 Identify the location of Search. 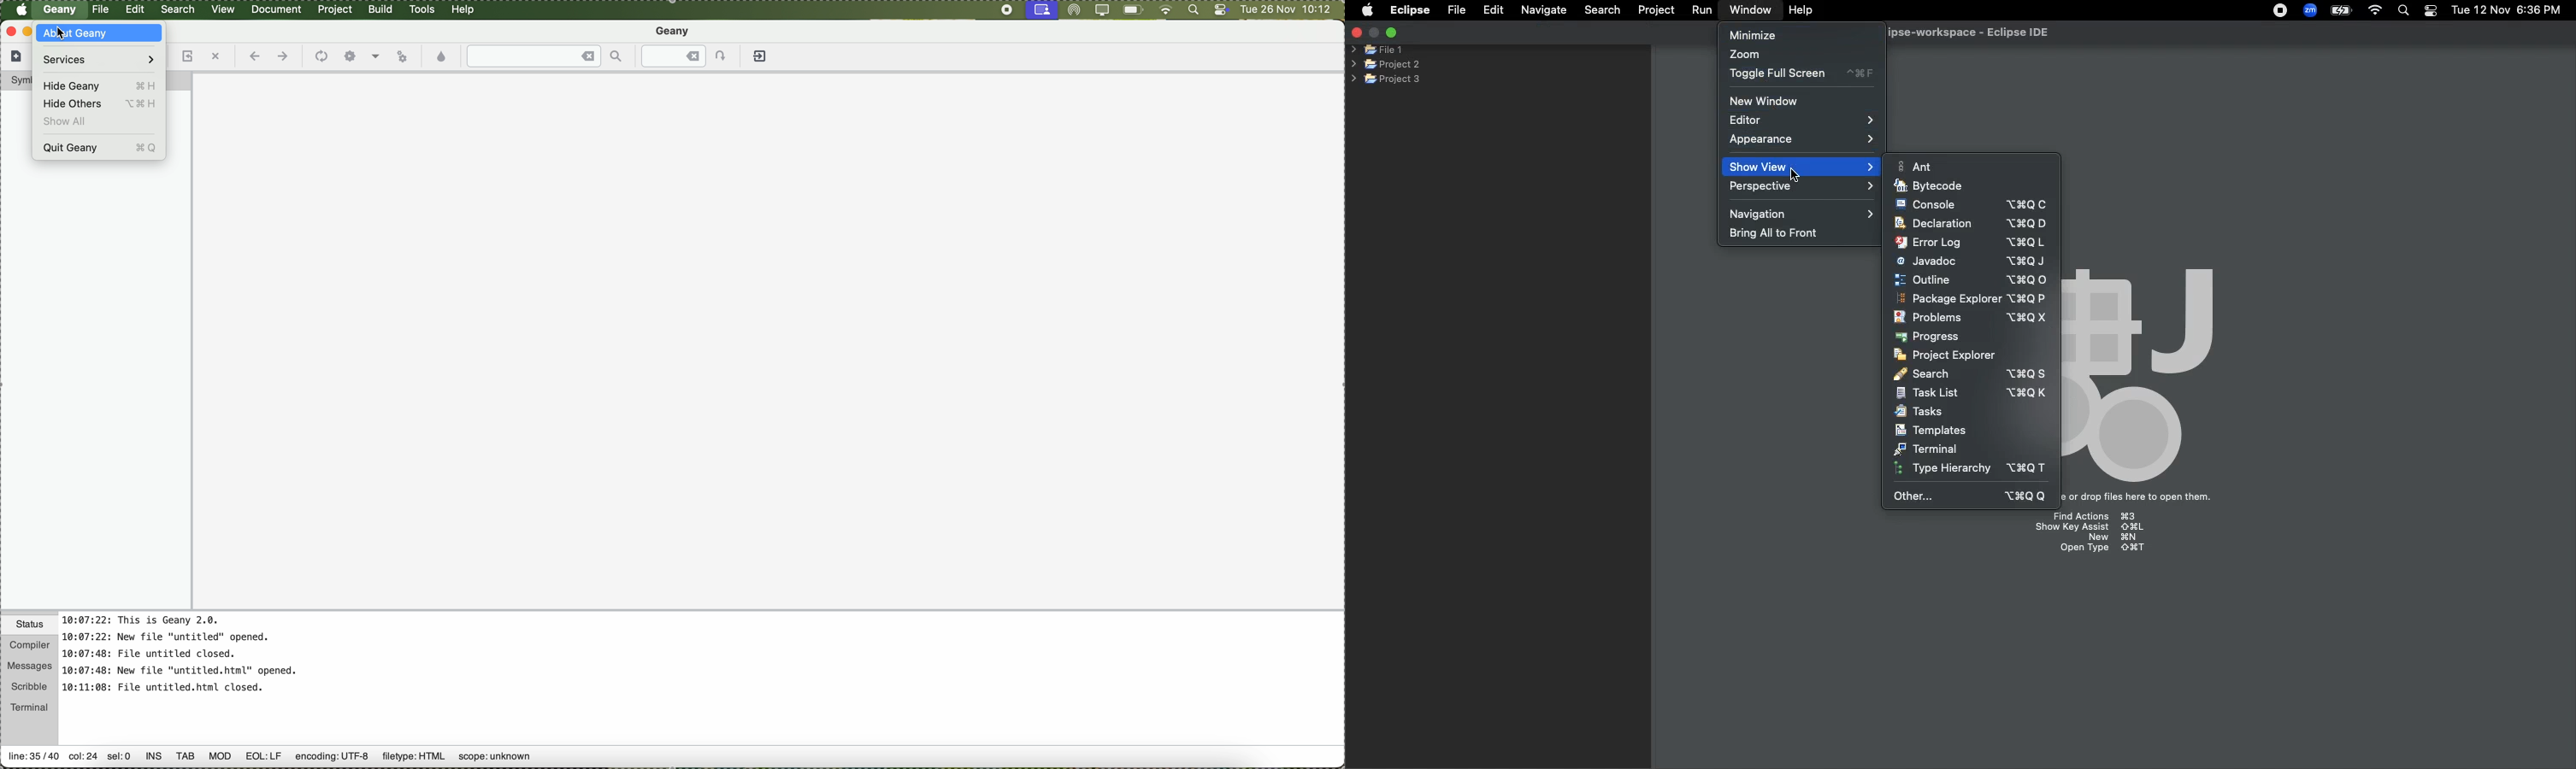
(2404, 12).